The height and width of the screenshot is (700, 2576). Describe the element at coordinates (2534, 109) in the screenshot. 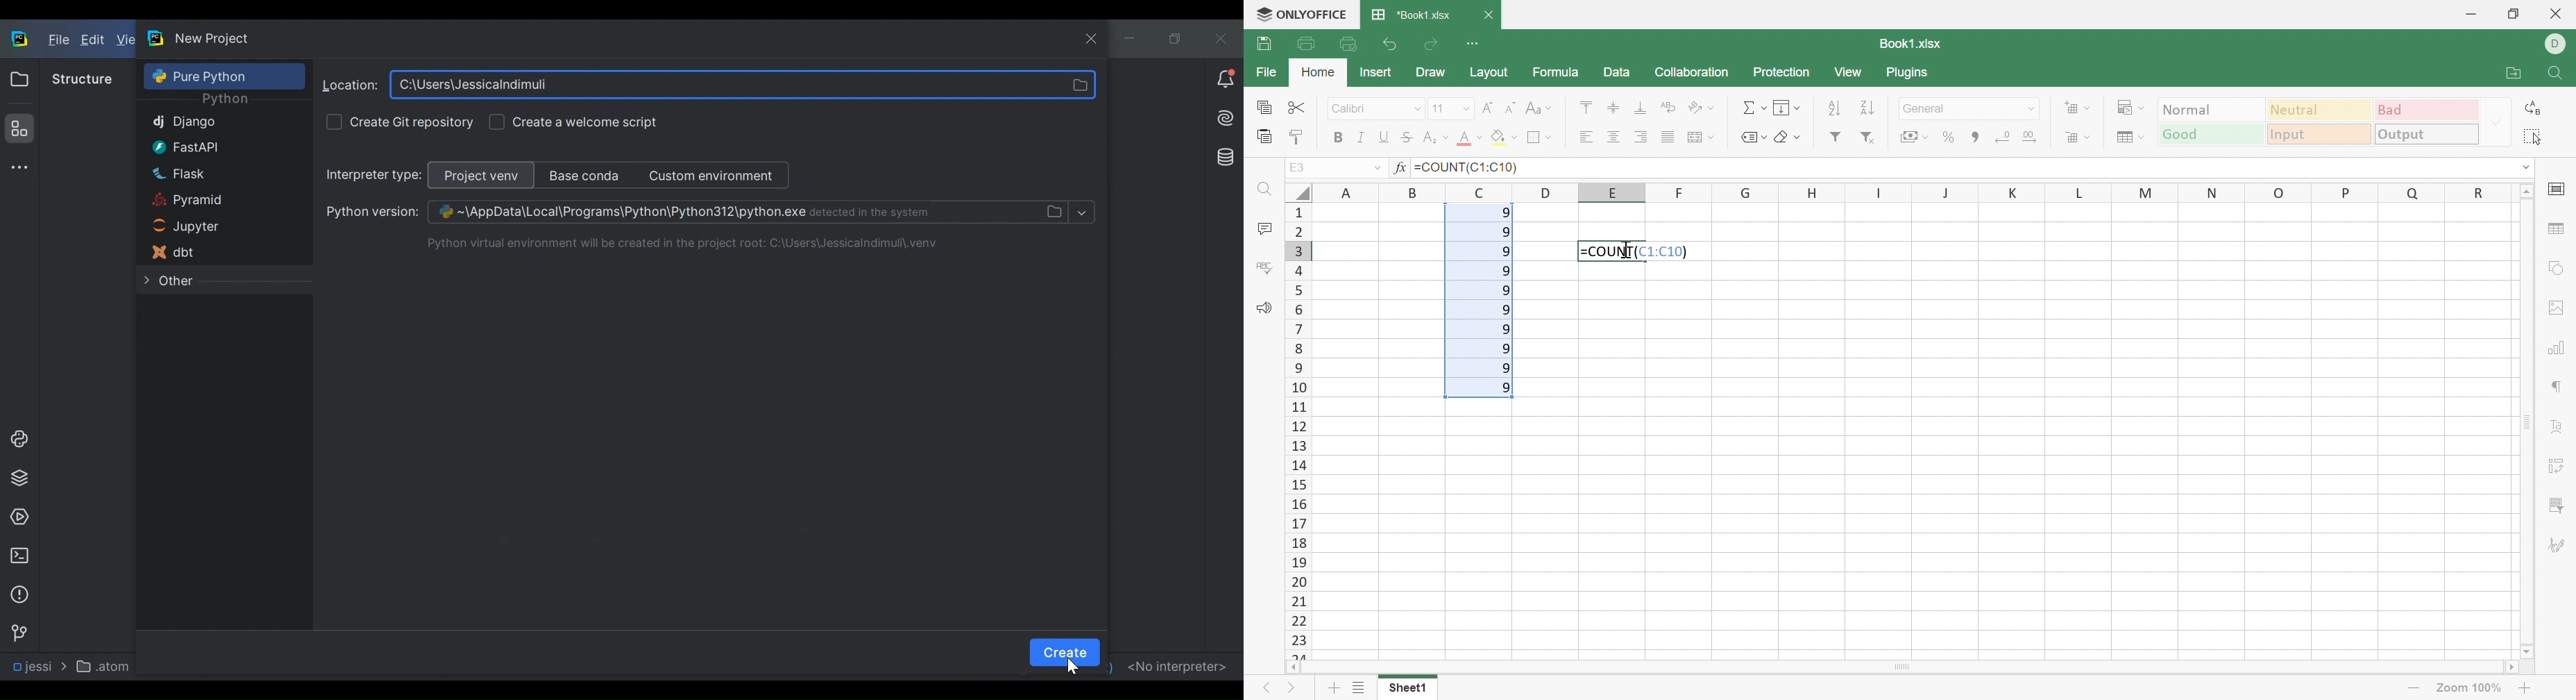

I see `Replace` at that location.